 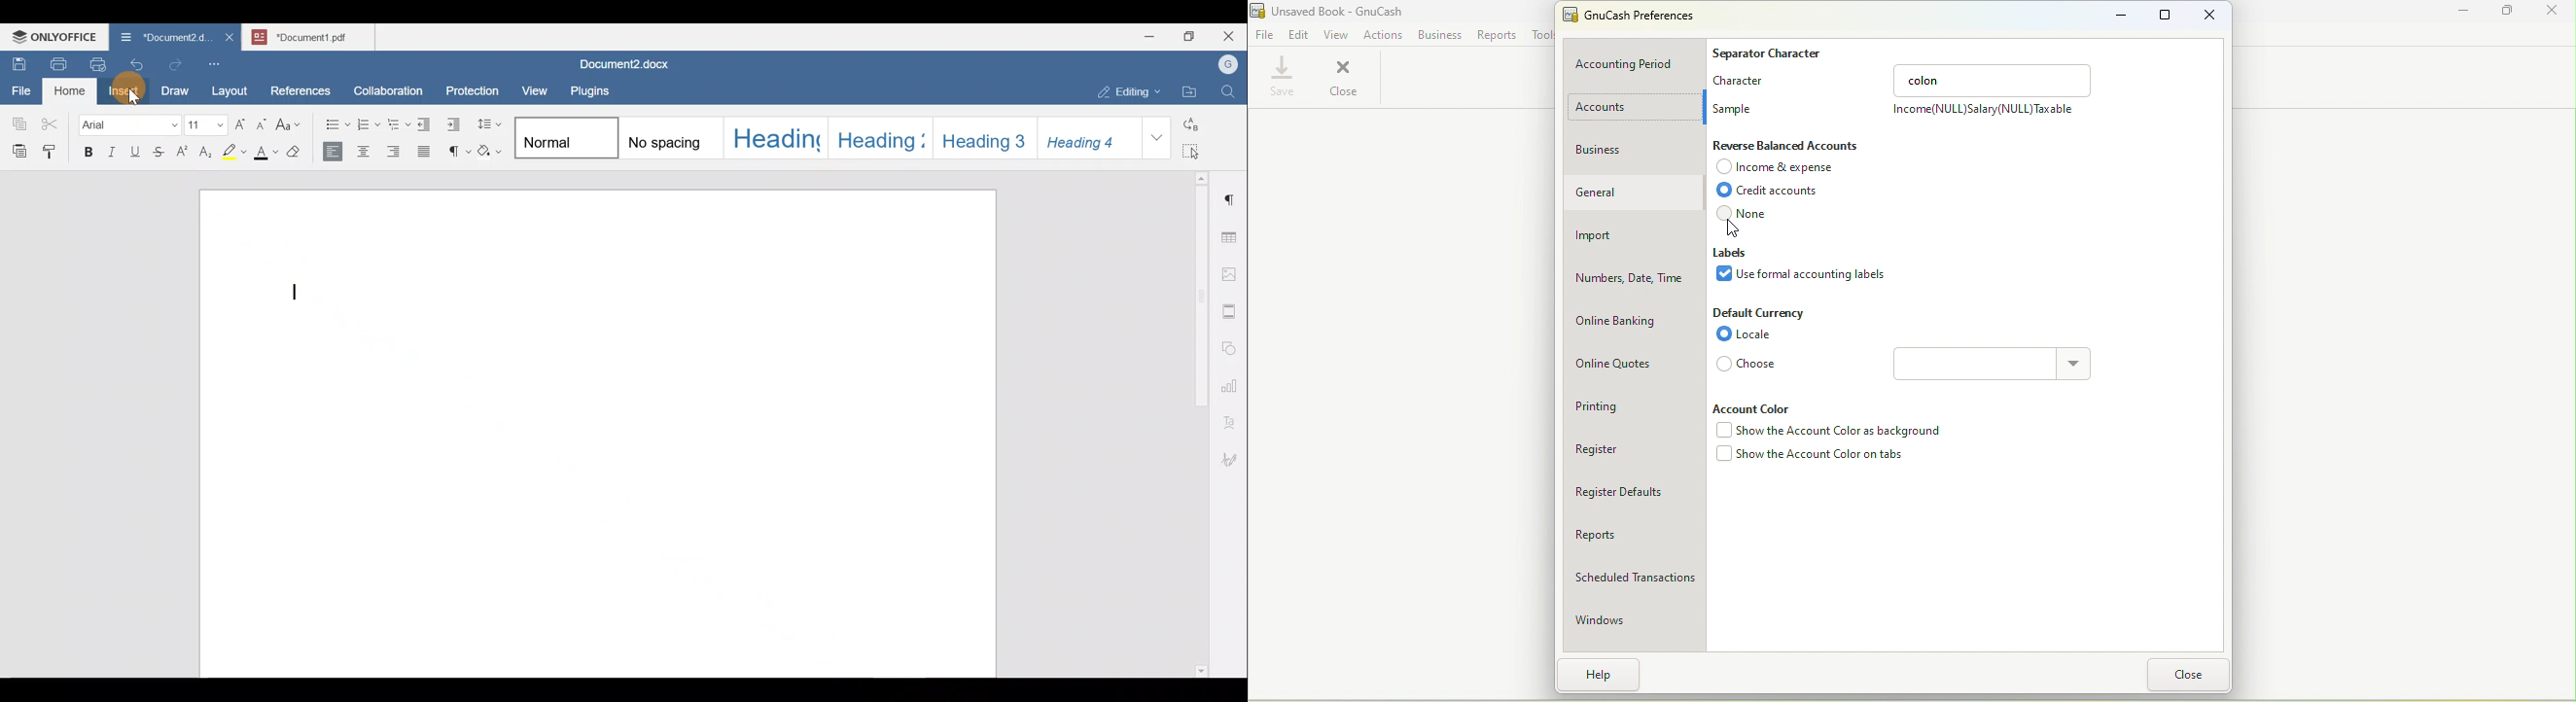 What do you see at coordinates (53, 36) in the screenshot?
I see `ONLYOFFICE` at bounding box center [53, 36].